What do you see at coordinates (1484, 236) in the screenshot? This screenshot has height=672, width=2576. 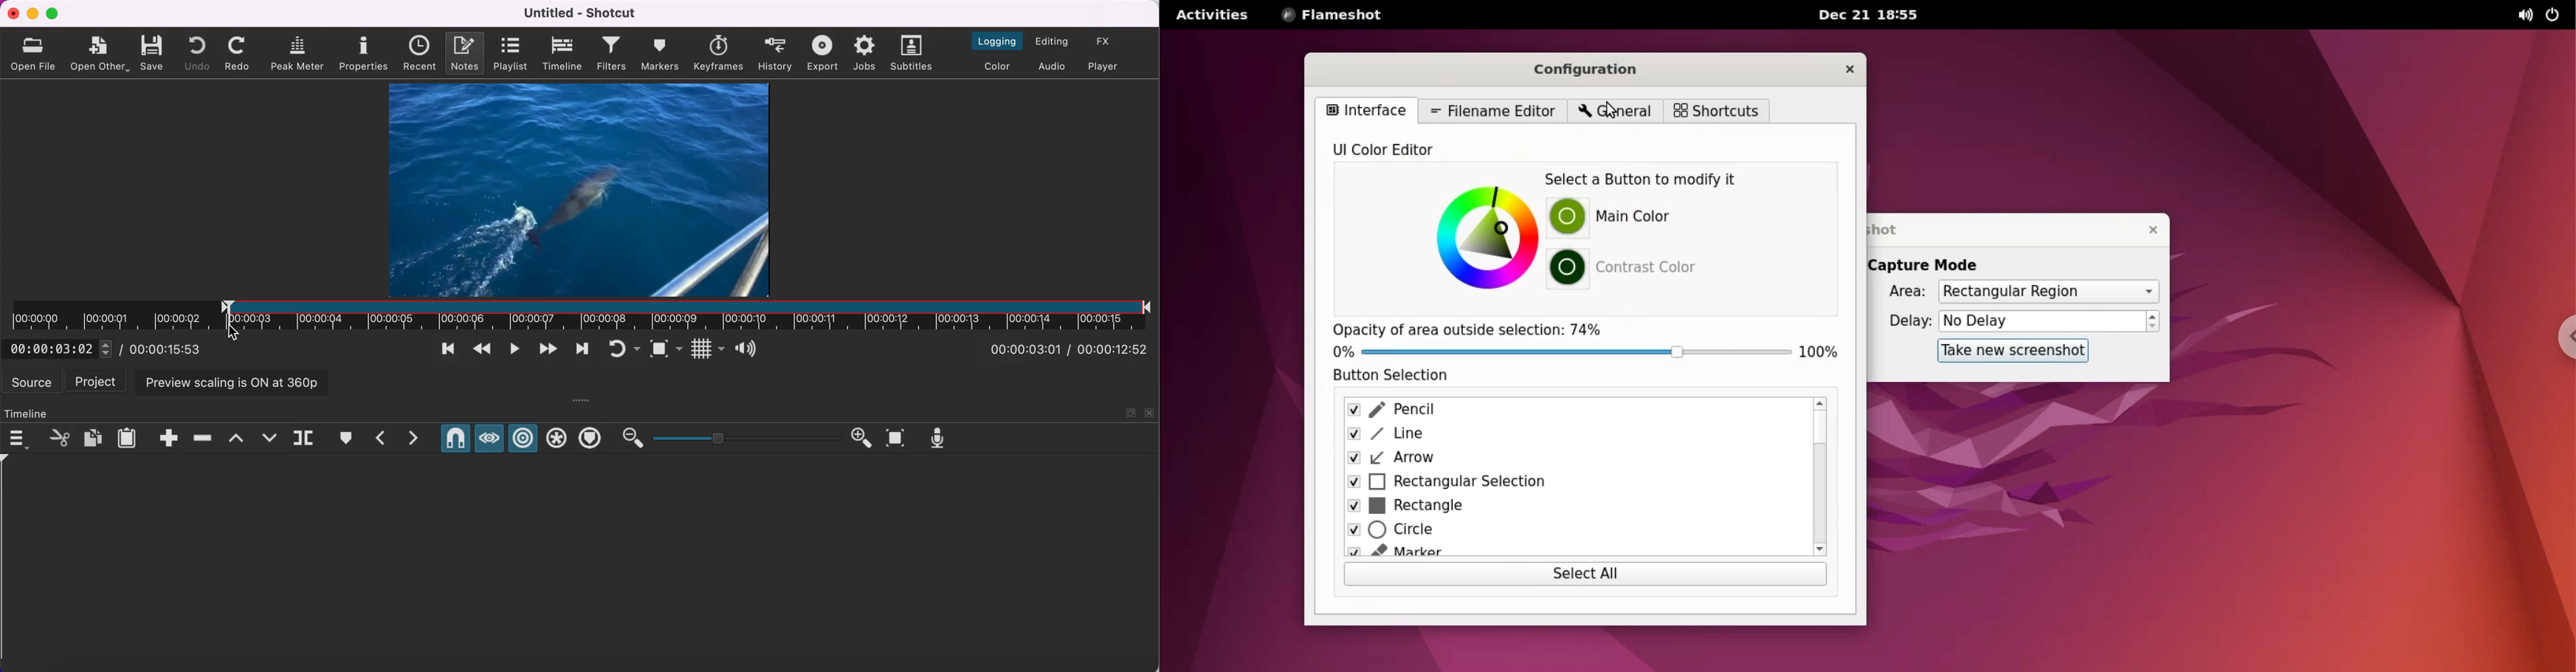 I see `color palette picker` at bounding box center [1484, 236].